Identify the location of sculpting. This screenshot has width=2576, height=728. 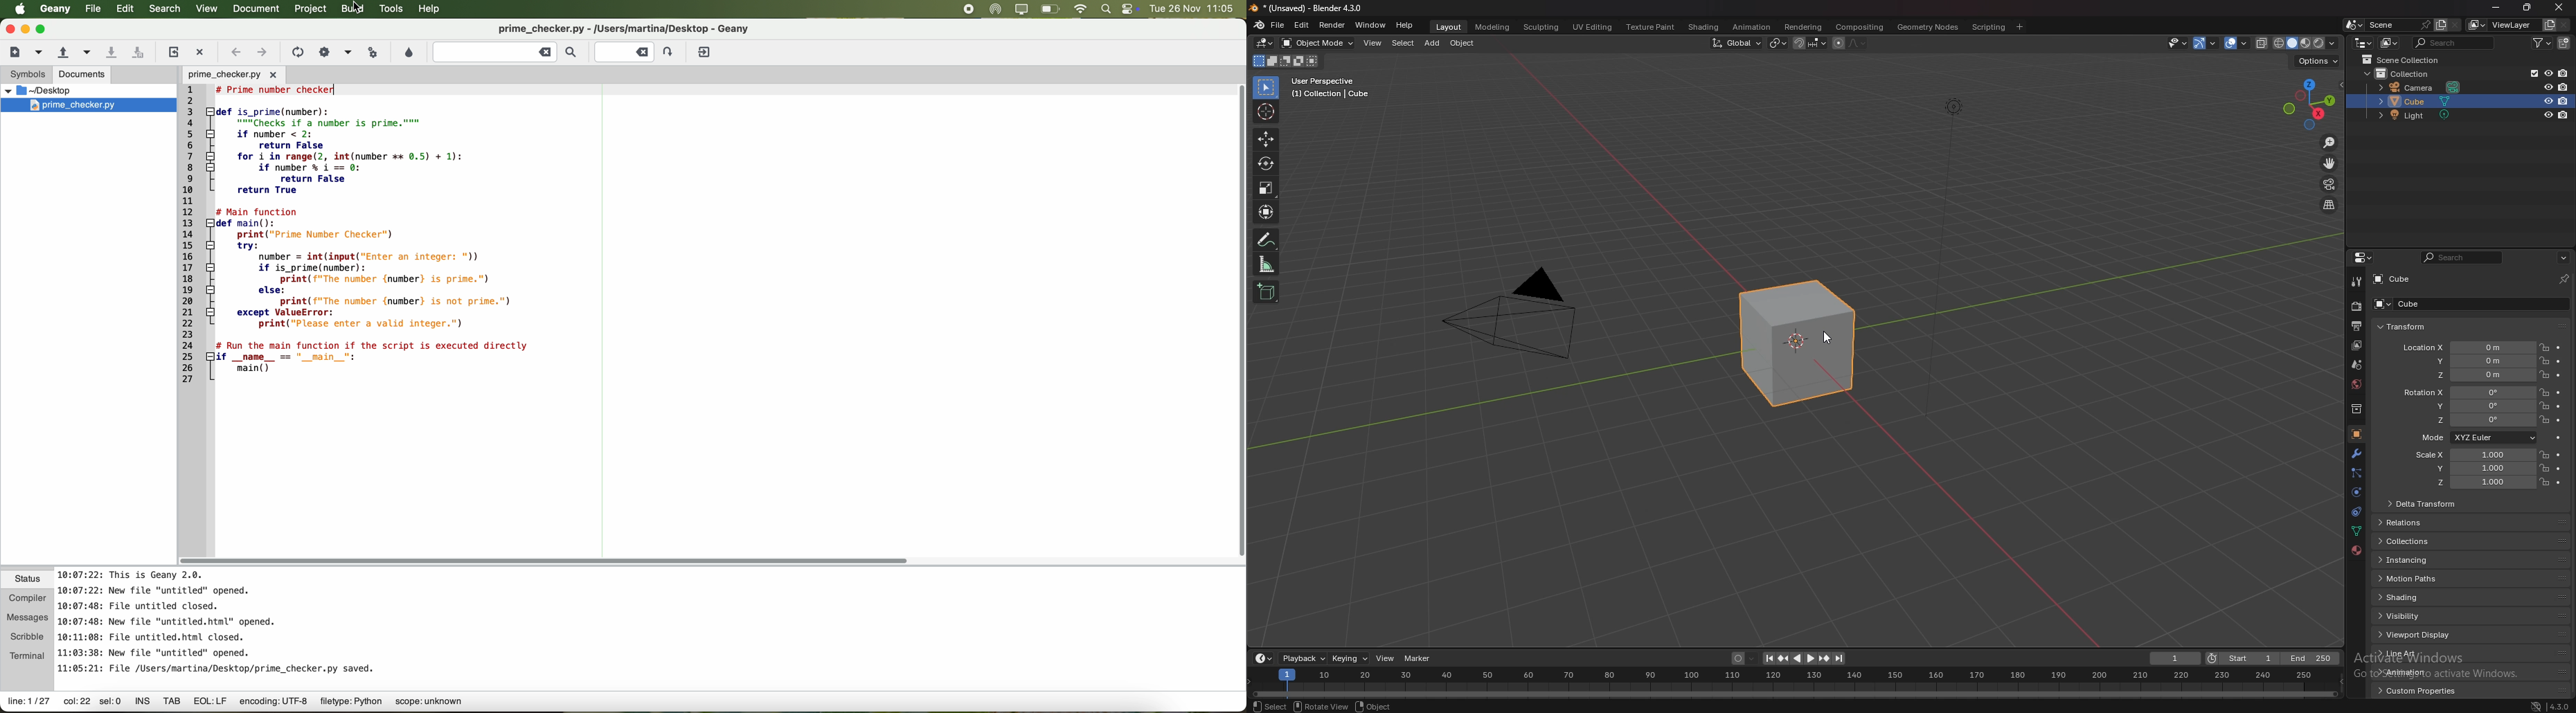
(1544, 27).